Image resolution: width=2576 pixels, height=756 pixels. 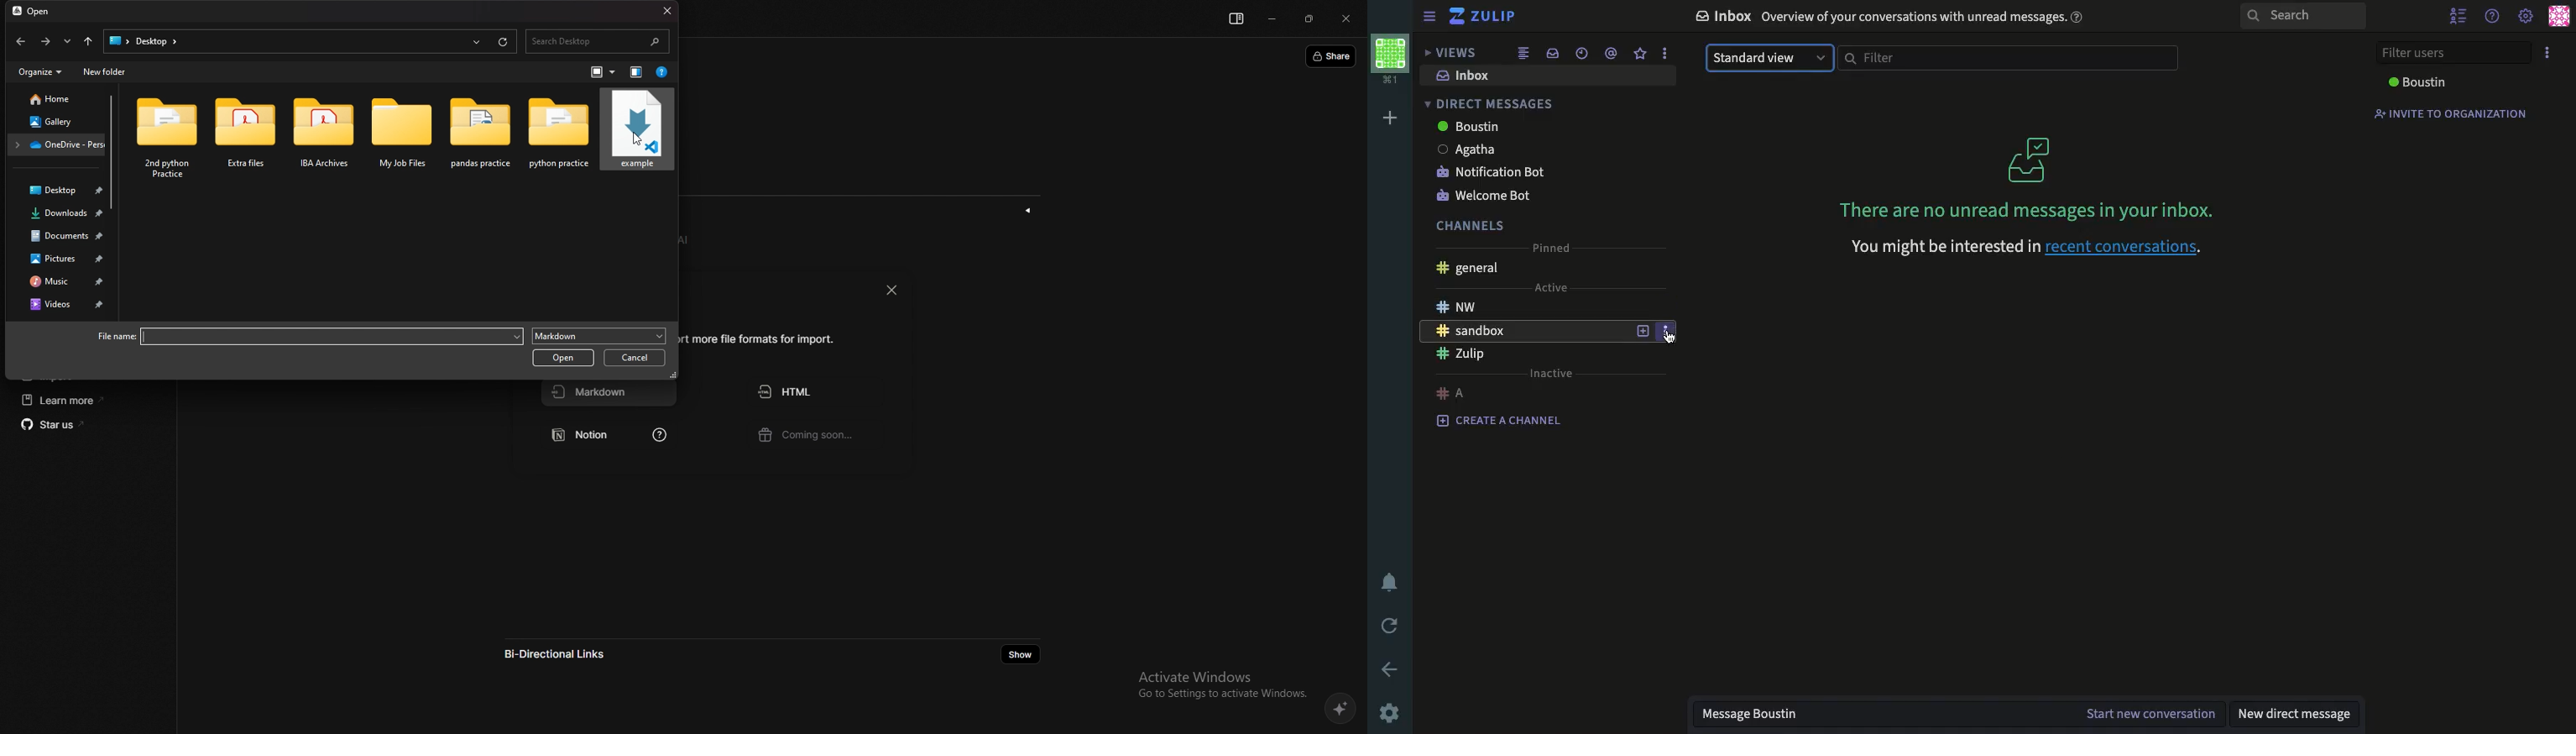 What do you see at coordinates (2493, 16) in the screenshot?
I see `help` at bounding box center [2493, 16].